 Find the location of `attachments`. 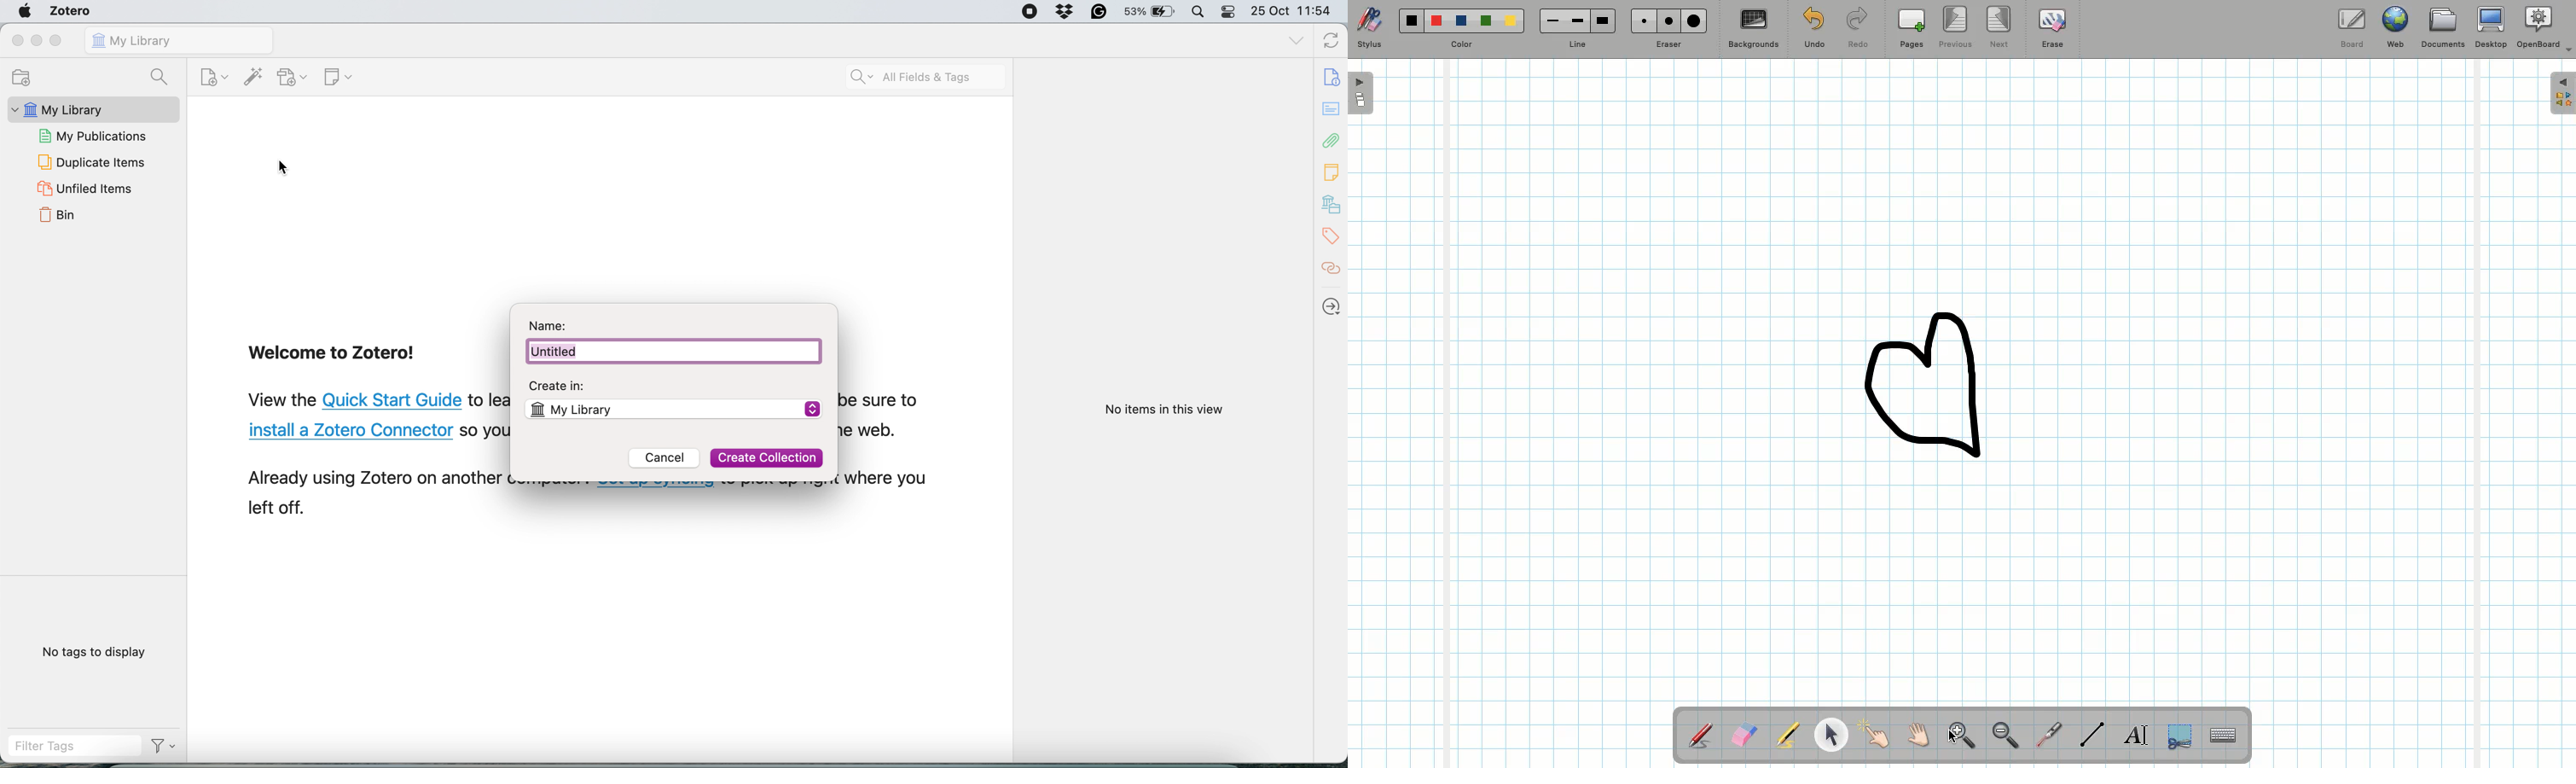

attachments is located at coordinates (1332, 142).